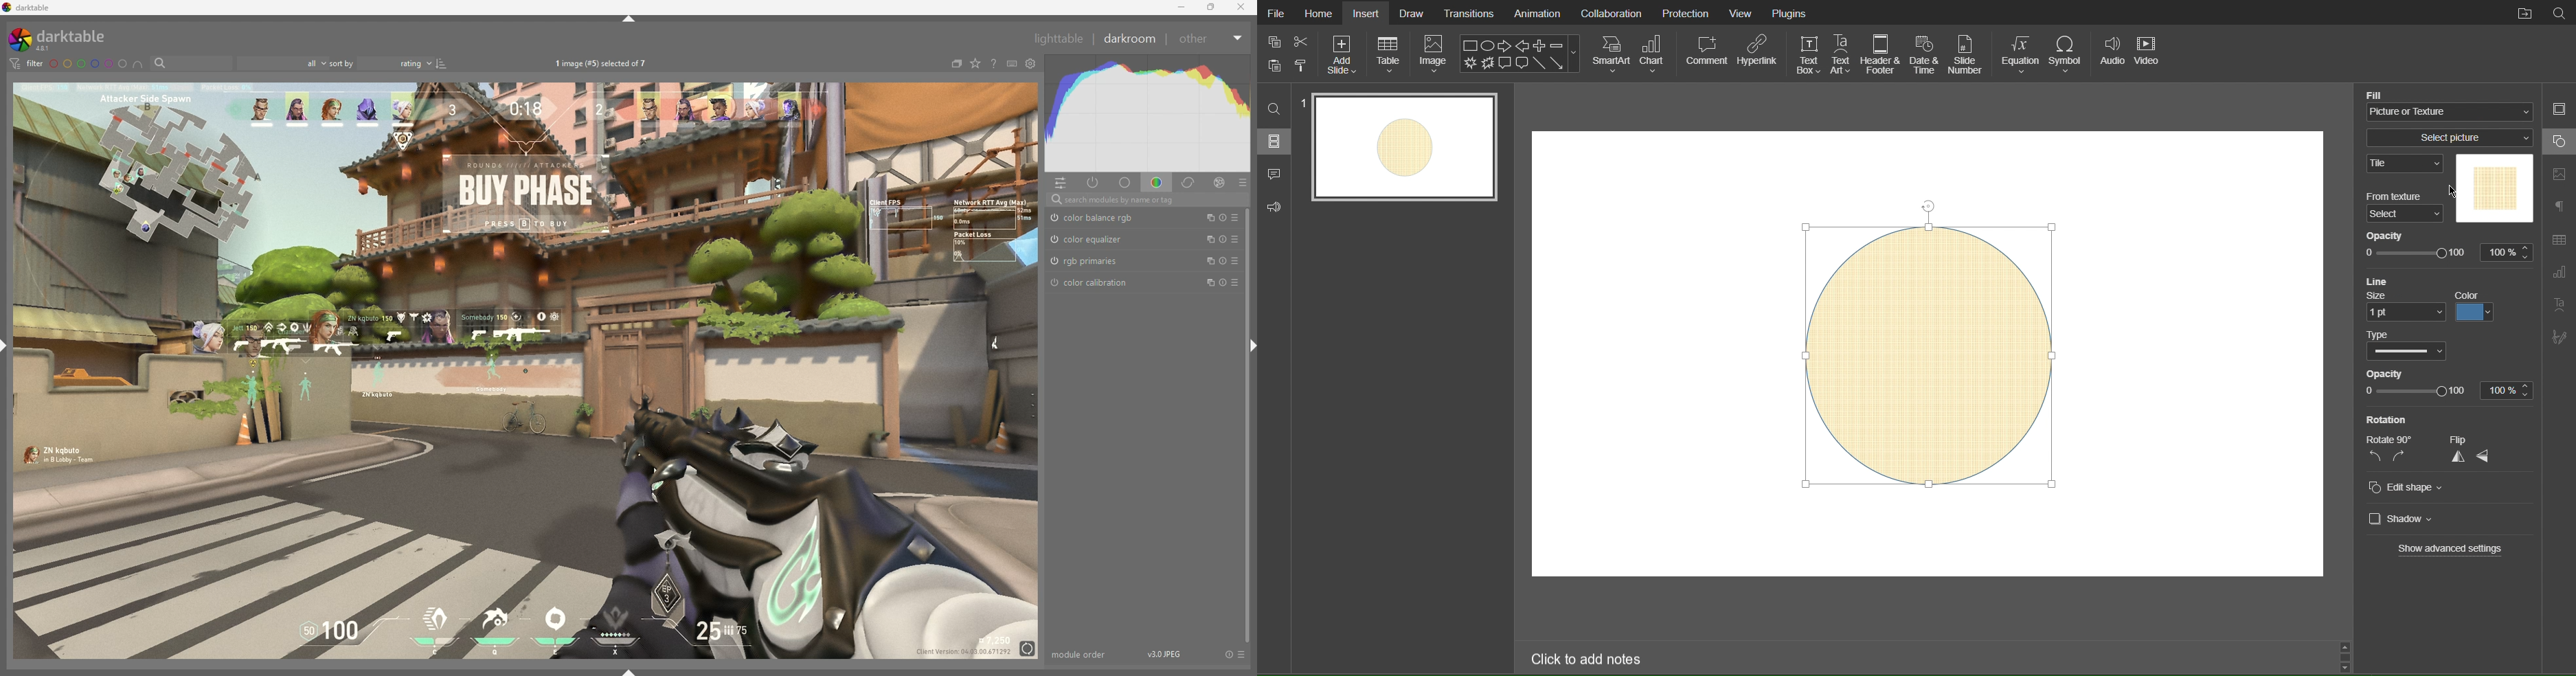 This screenshot has width=2576, height=700. Describe the element at coordinates (1519, 54) in the screenshot. I see `Shapes Menu` at that location.